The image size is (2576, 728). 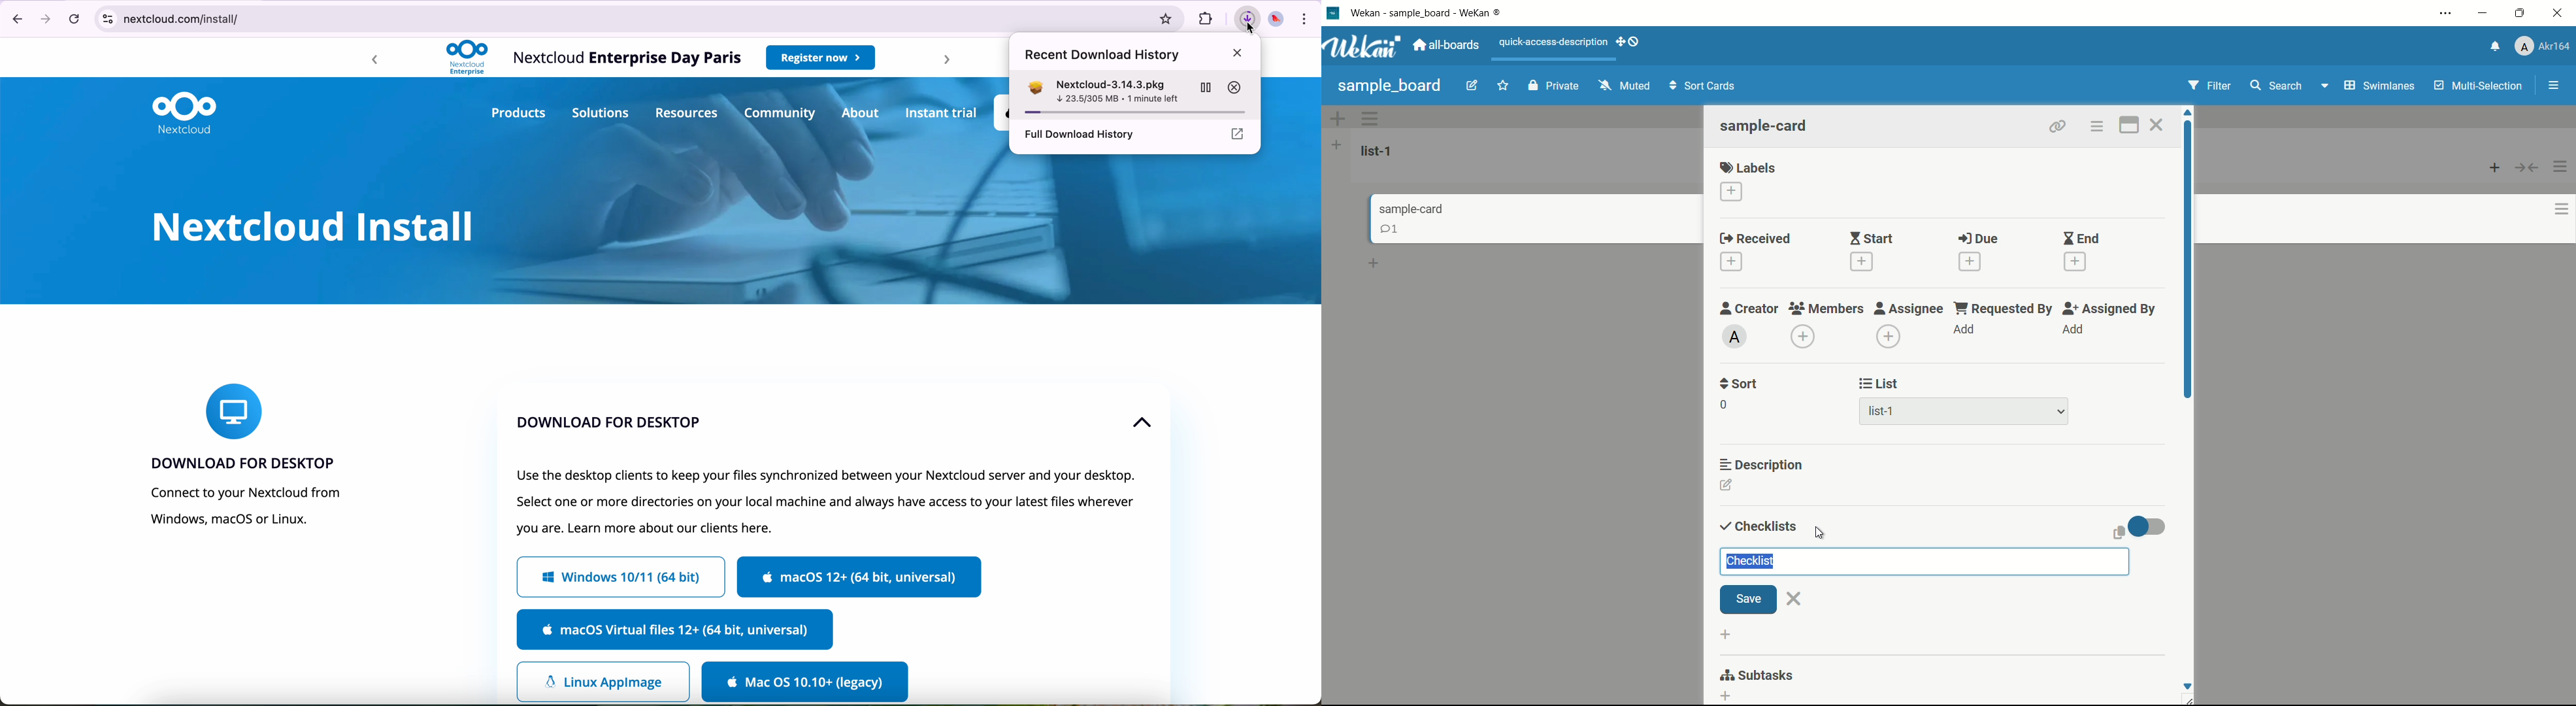 What do you see at coordinates (2075, 261) in the screenshot?
I see `add date` at bounding box center [2075, 261].